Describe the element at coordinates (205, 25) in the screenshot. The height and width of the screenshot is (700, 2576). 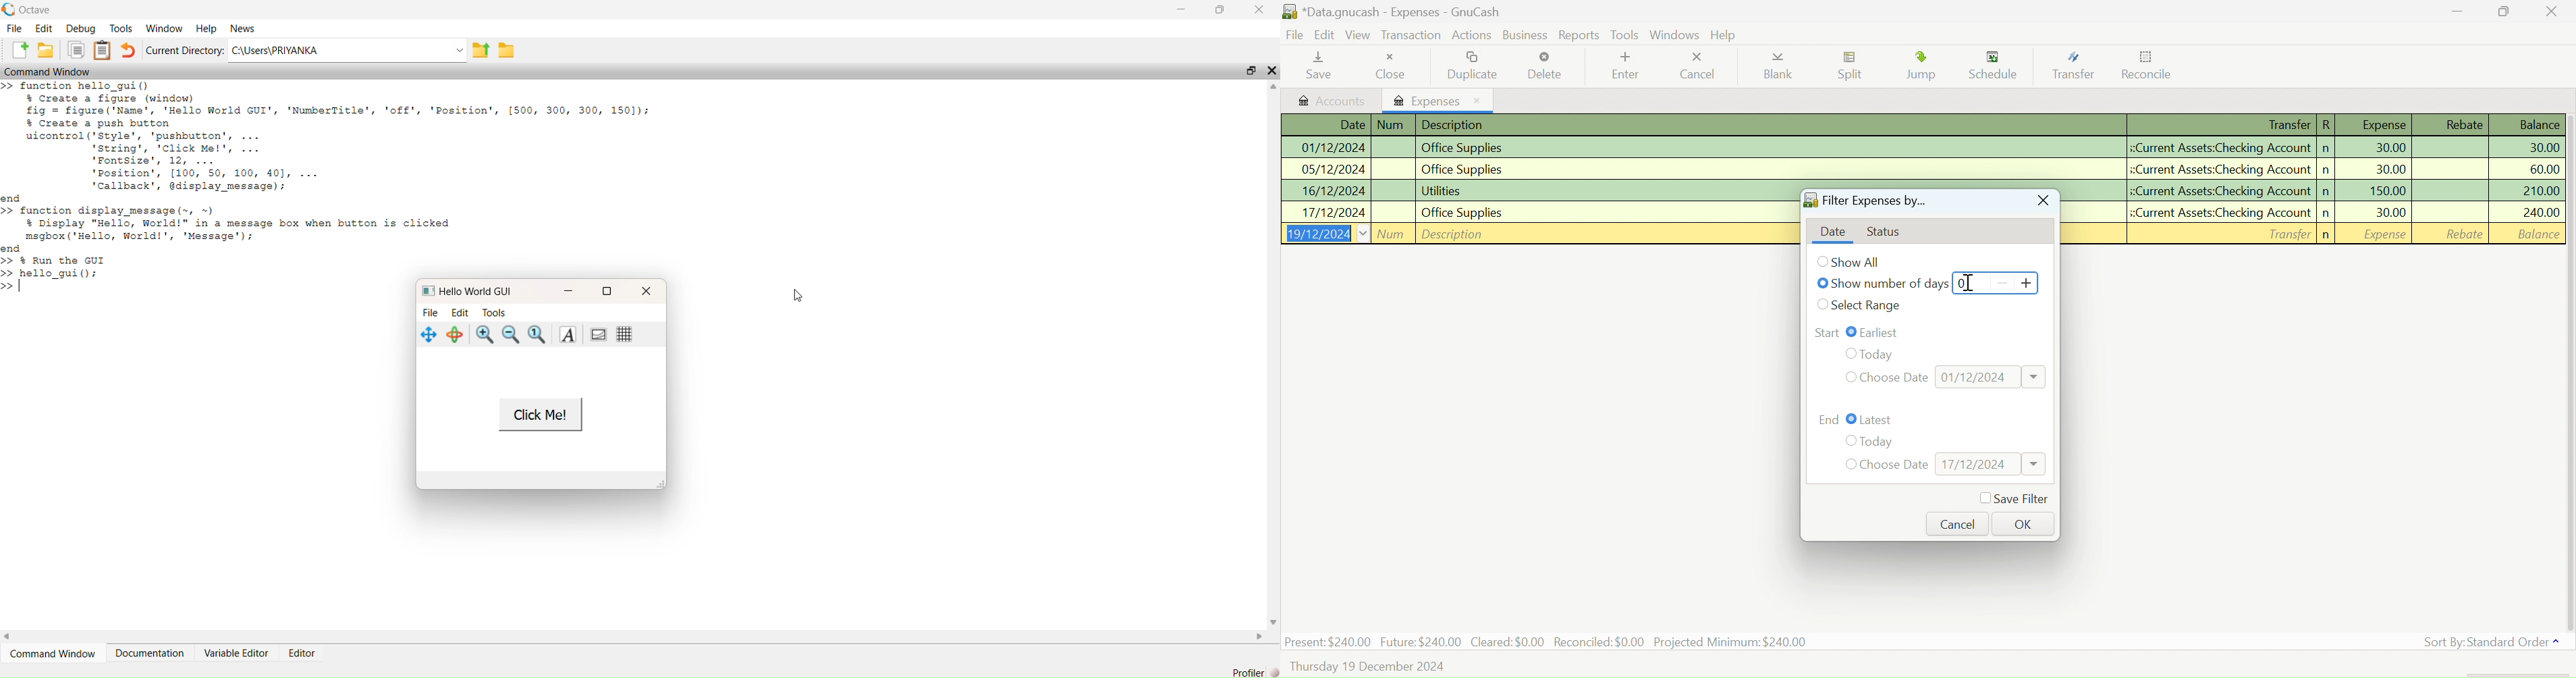
I see `Help` at that location.